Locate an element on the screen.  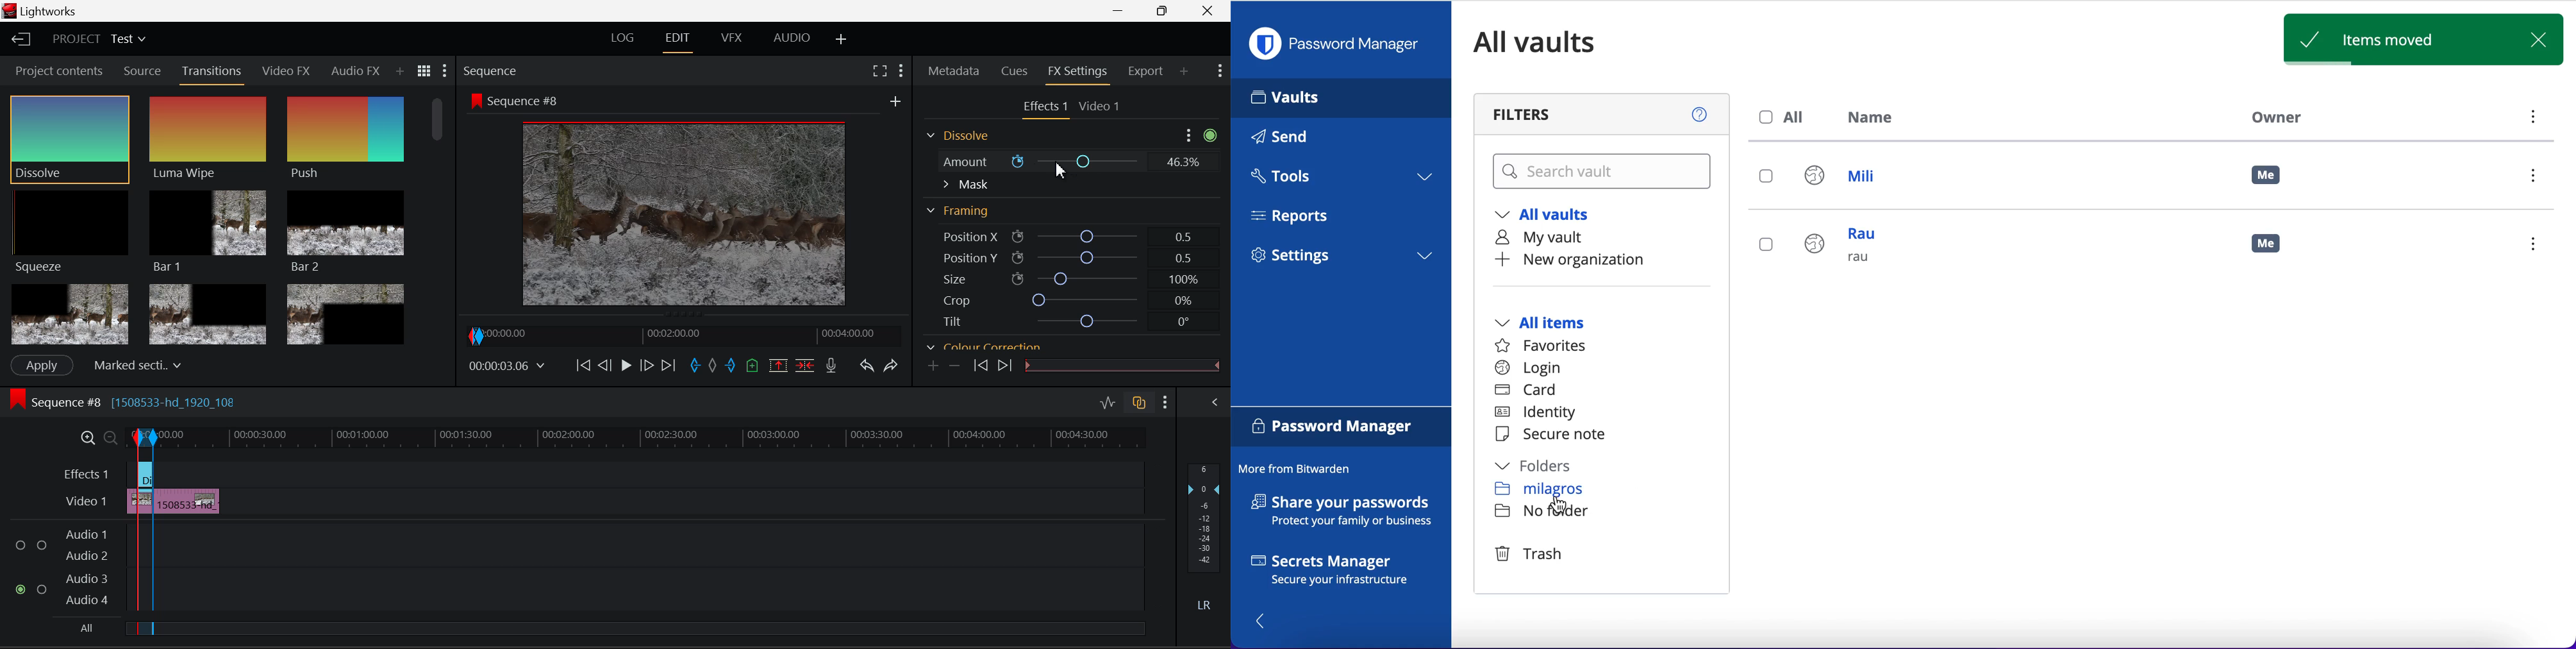
Remove Marked Section is located at coordinates (780, 365).